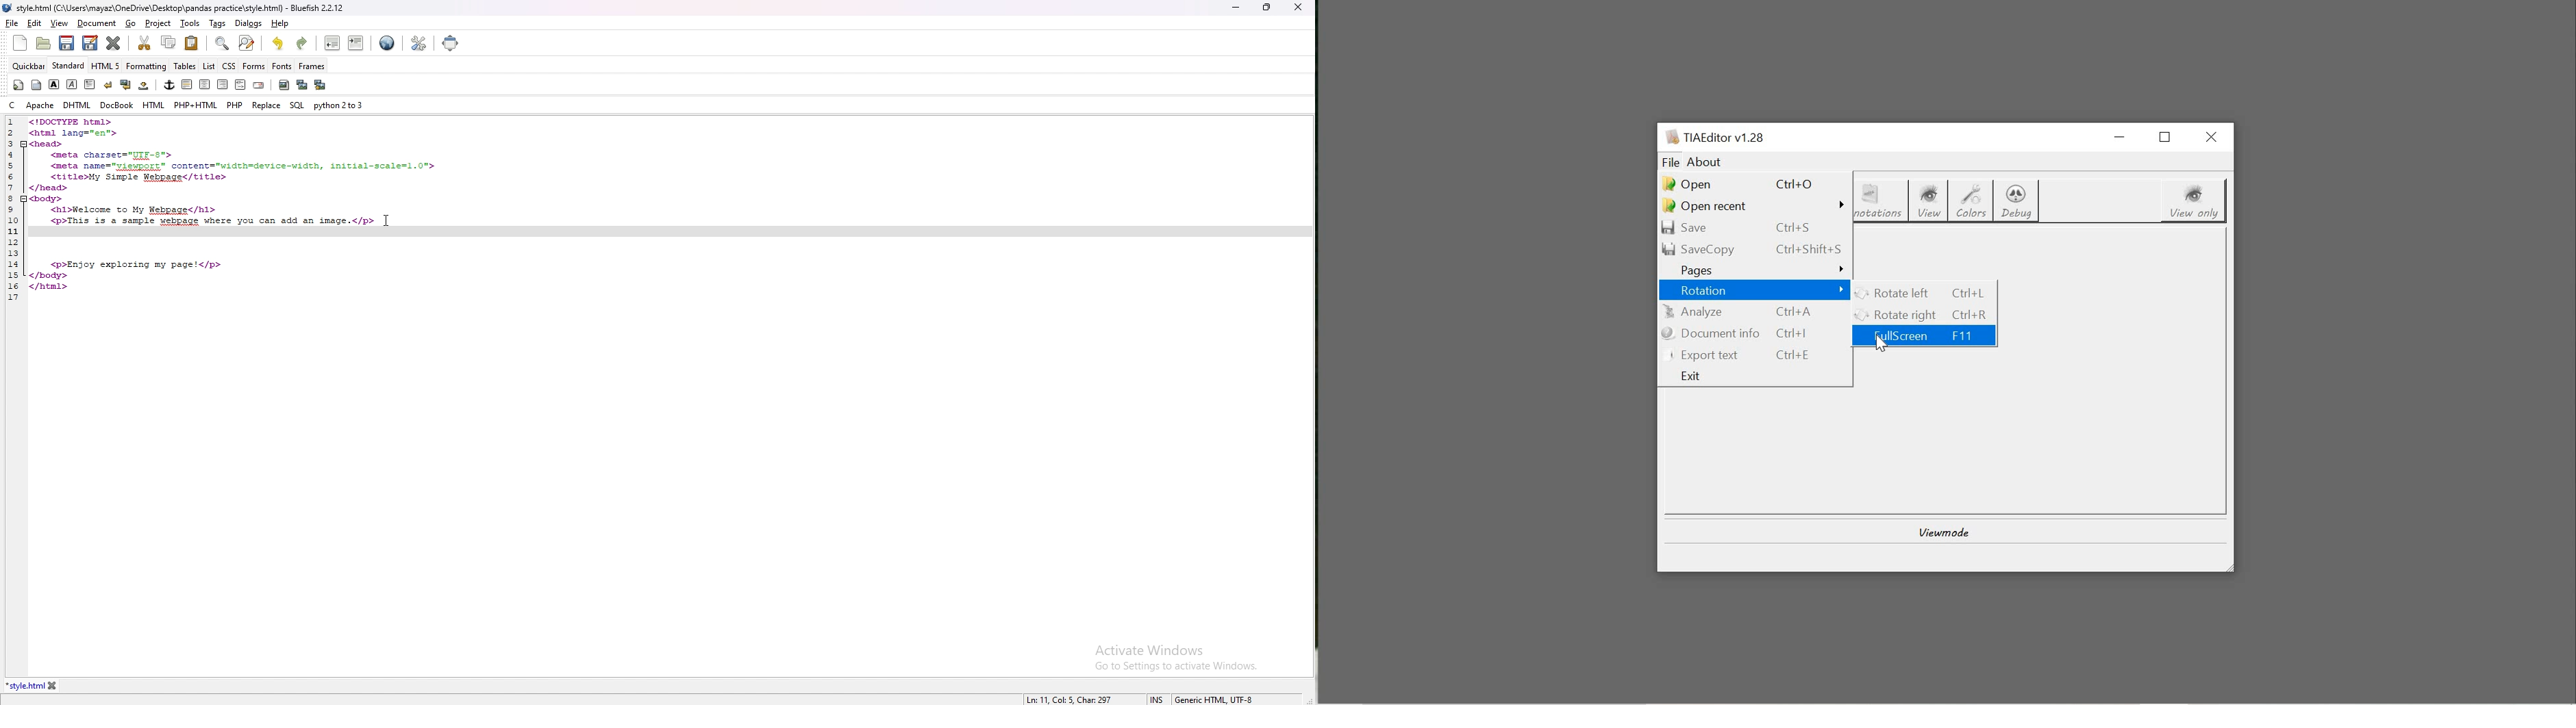  Describe the element at coordinates (49, 275) in the screenshot. I see `</body>` at that location.